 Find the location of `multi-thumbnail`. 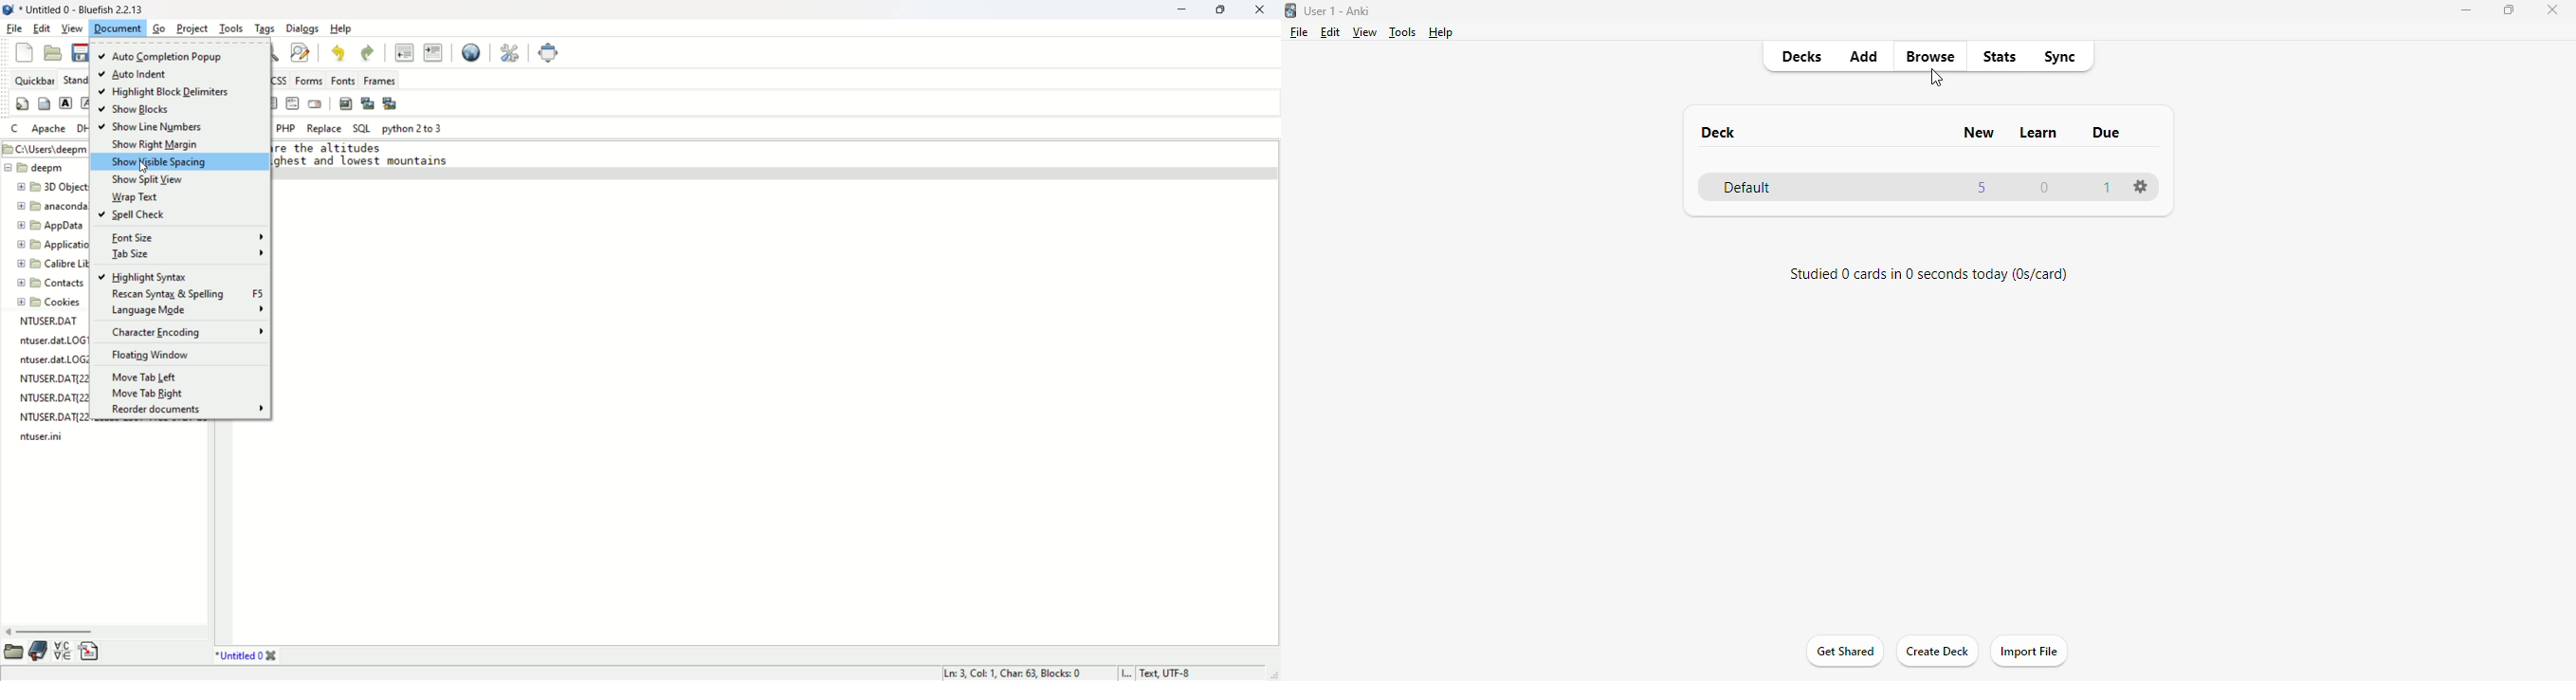

multi-thumbnail is located at coordinates (390, 102).